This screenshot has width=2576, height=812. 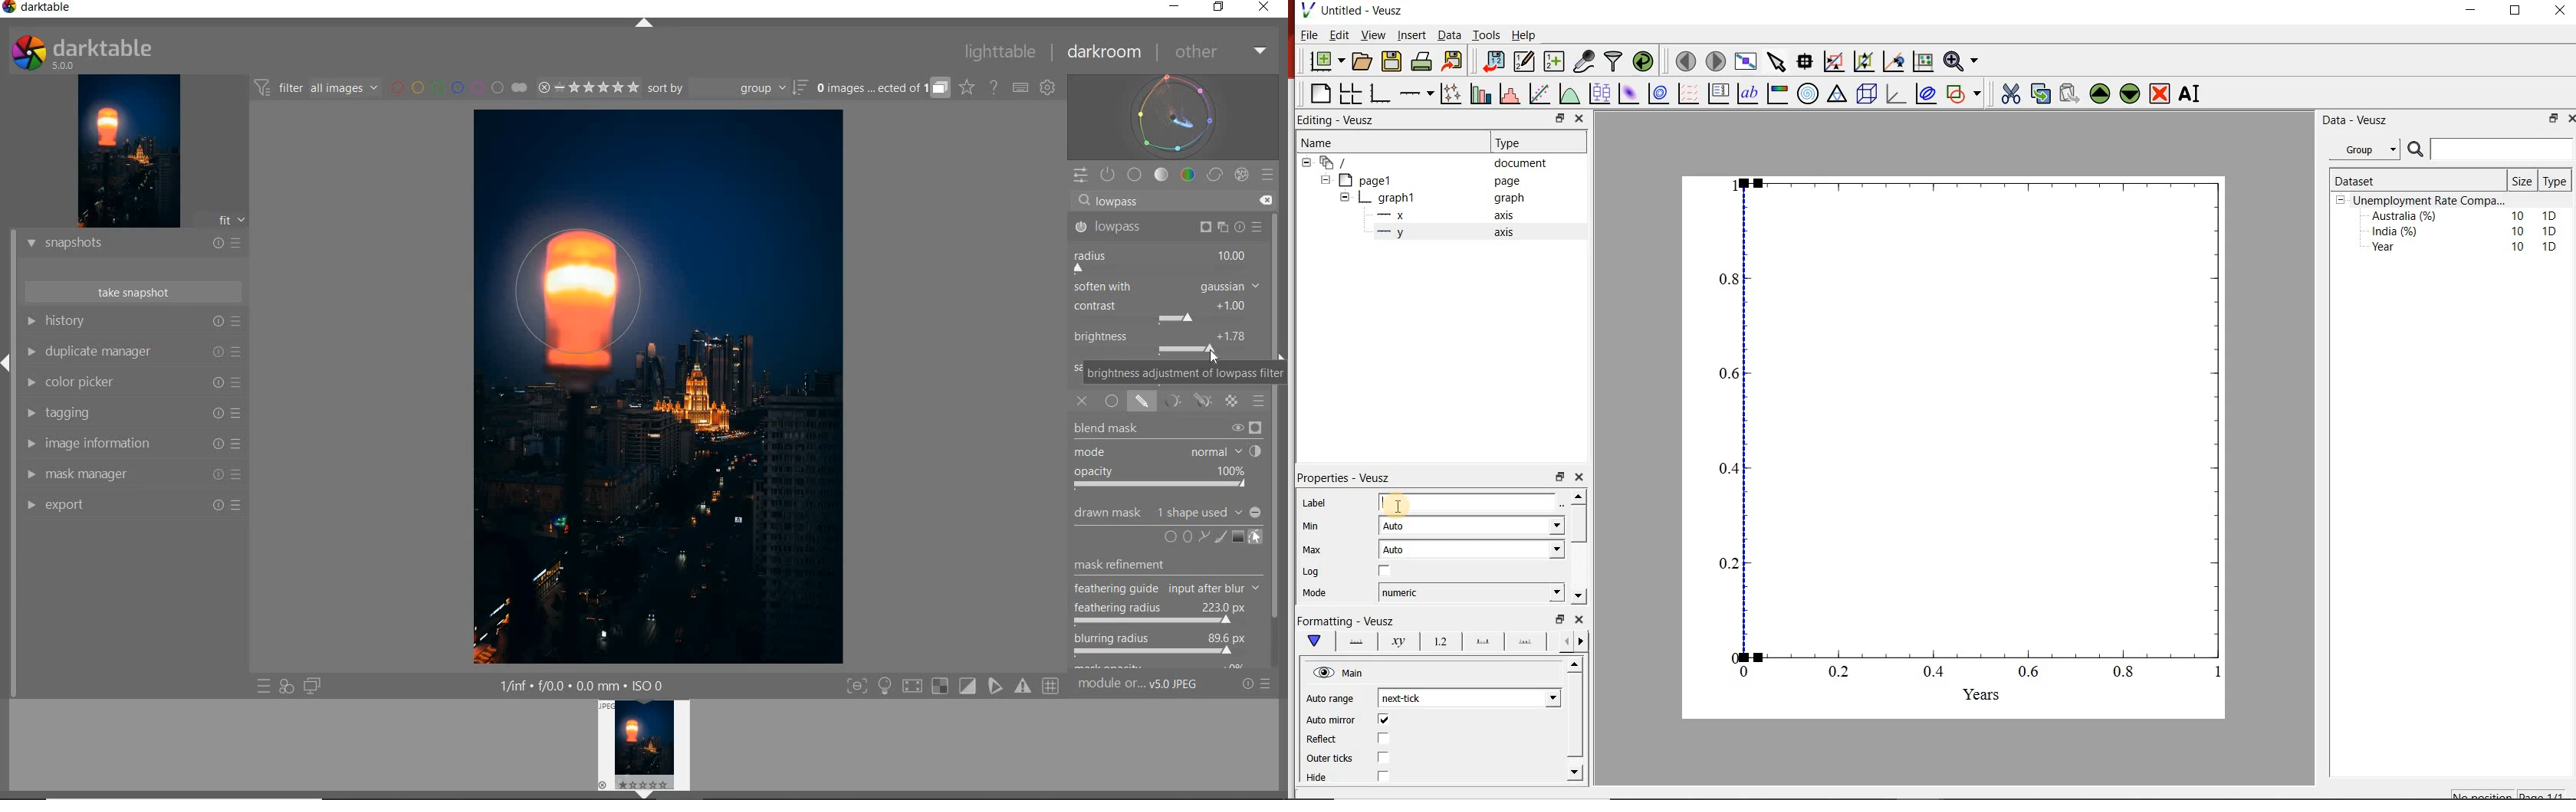 I want to click on minimise, so click(x=1559, y=476).